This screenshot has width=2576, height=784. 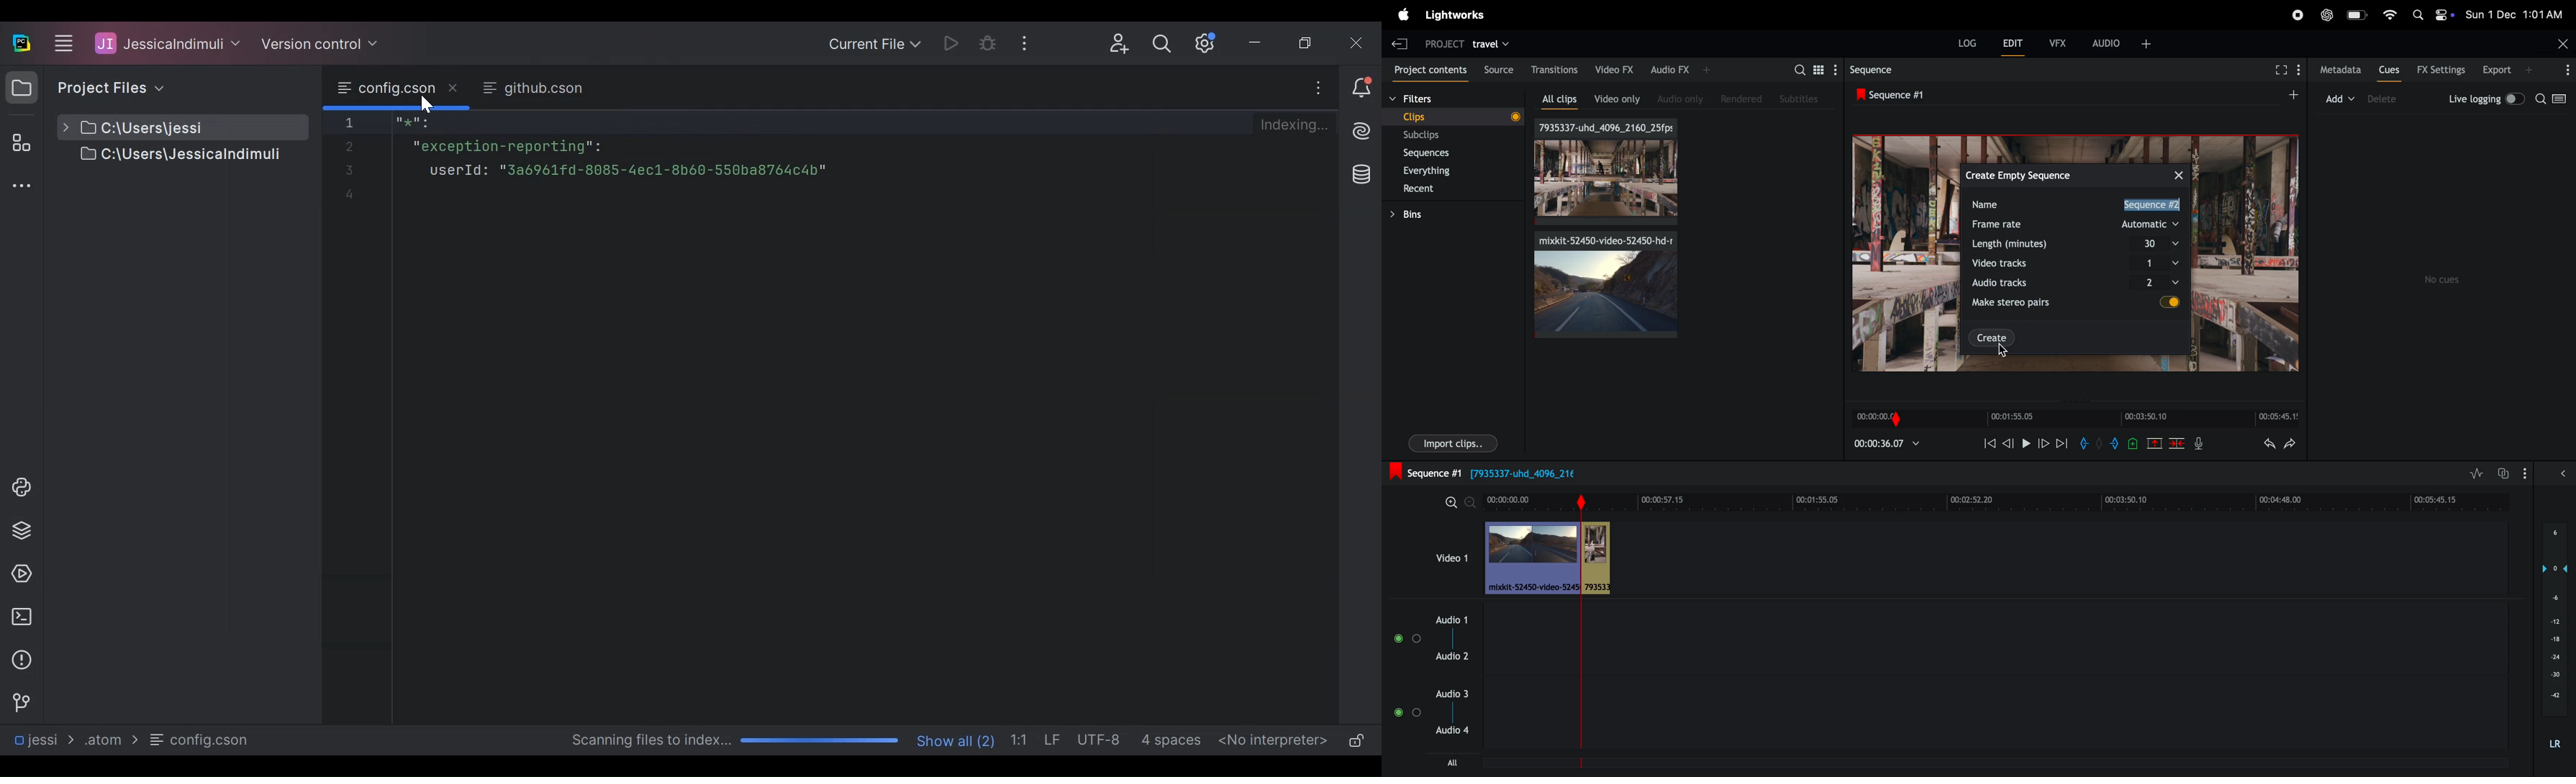 What do you see at coordinates (2388, 14) in the screenshot?
I see `wifi` at bounding box center [2388, 14].